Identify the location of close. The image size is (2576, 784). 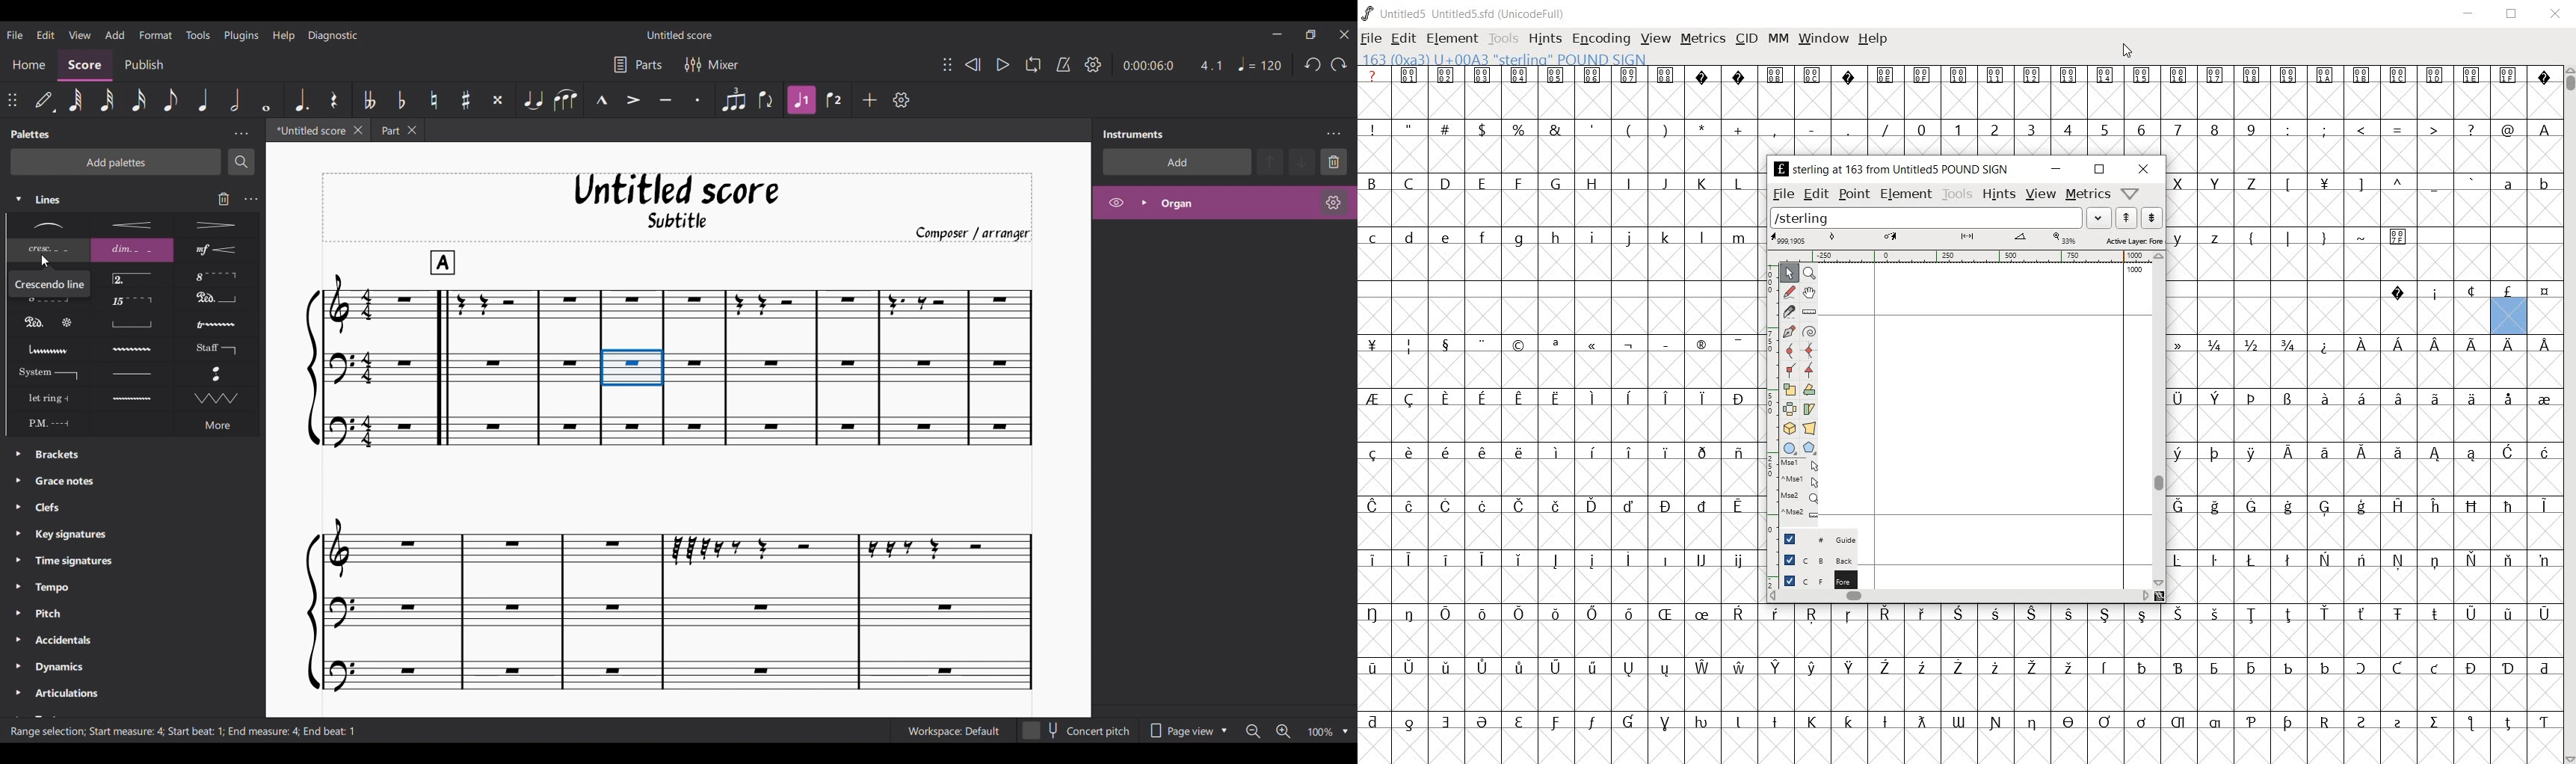
(2142, 169).